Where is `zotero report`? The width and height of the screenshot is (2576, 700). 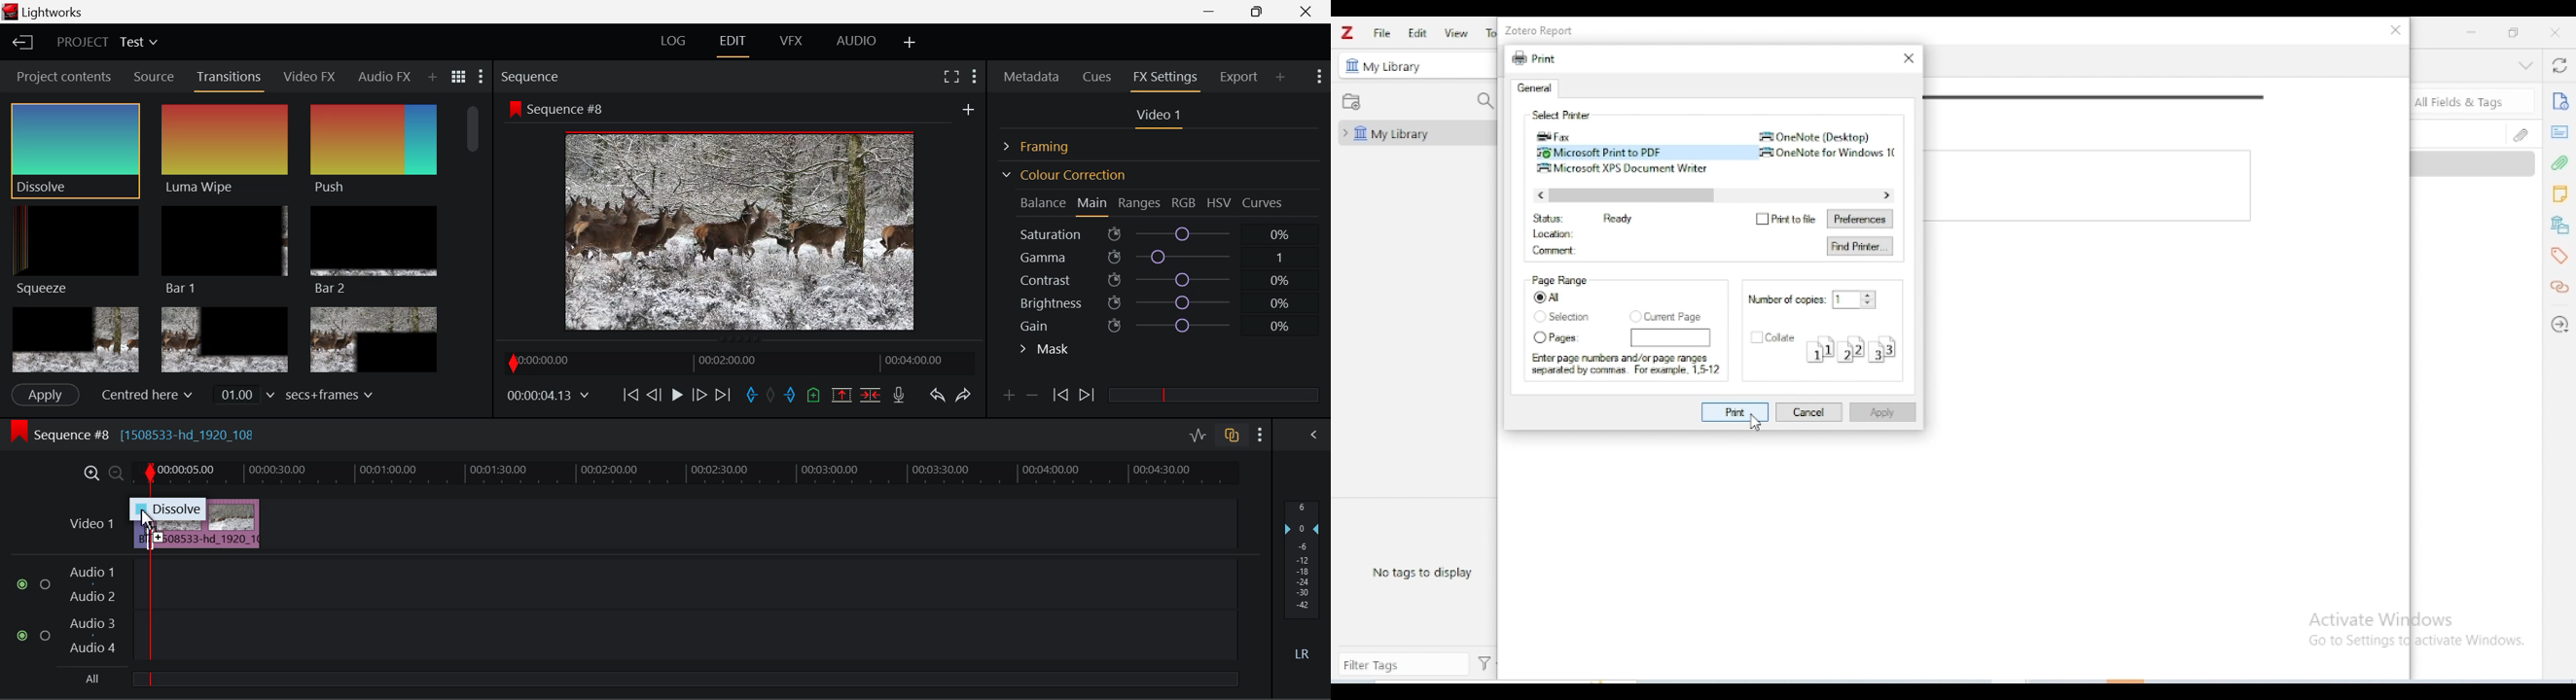
zotero report is located at coordinates (1539, 30).